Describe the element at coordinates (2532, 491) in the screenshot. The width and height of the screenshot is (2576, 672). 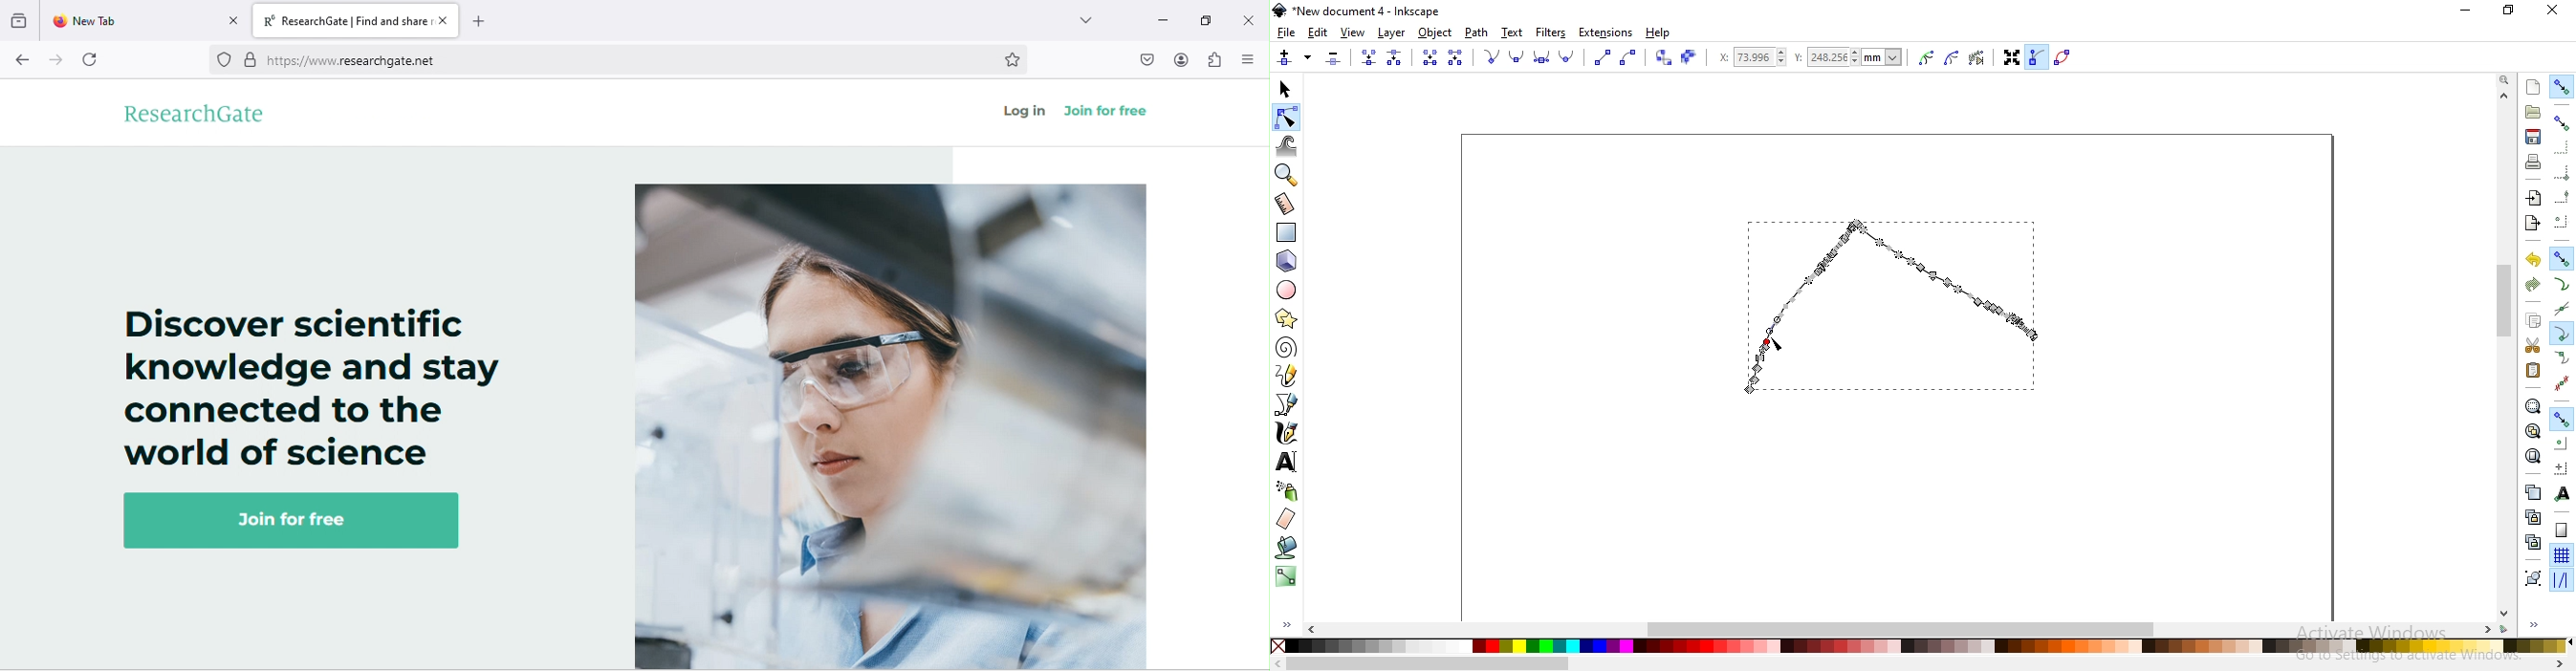
I see `duplicate selected objects` at that location.